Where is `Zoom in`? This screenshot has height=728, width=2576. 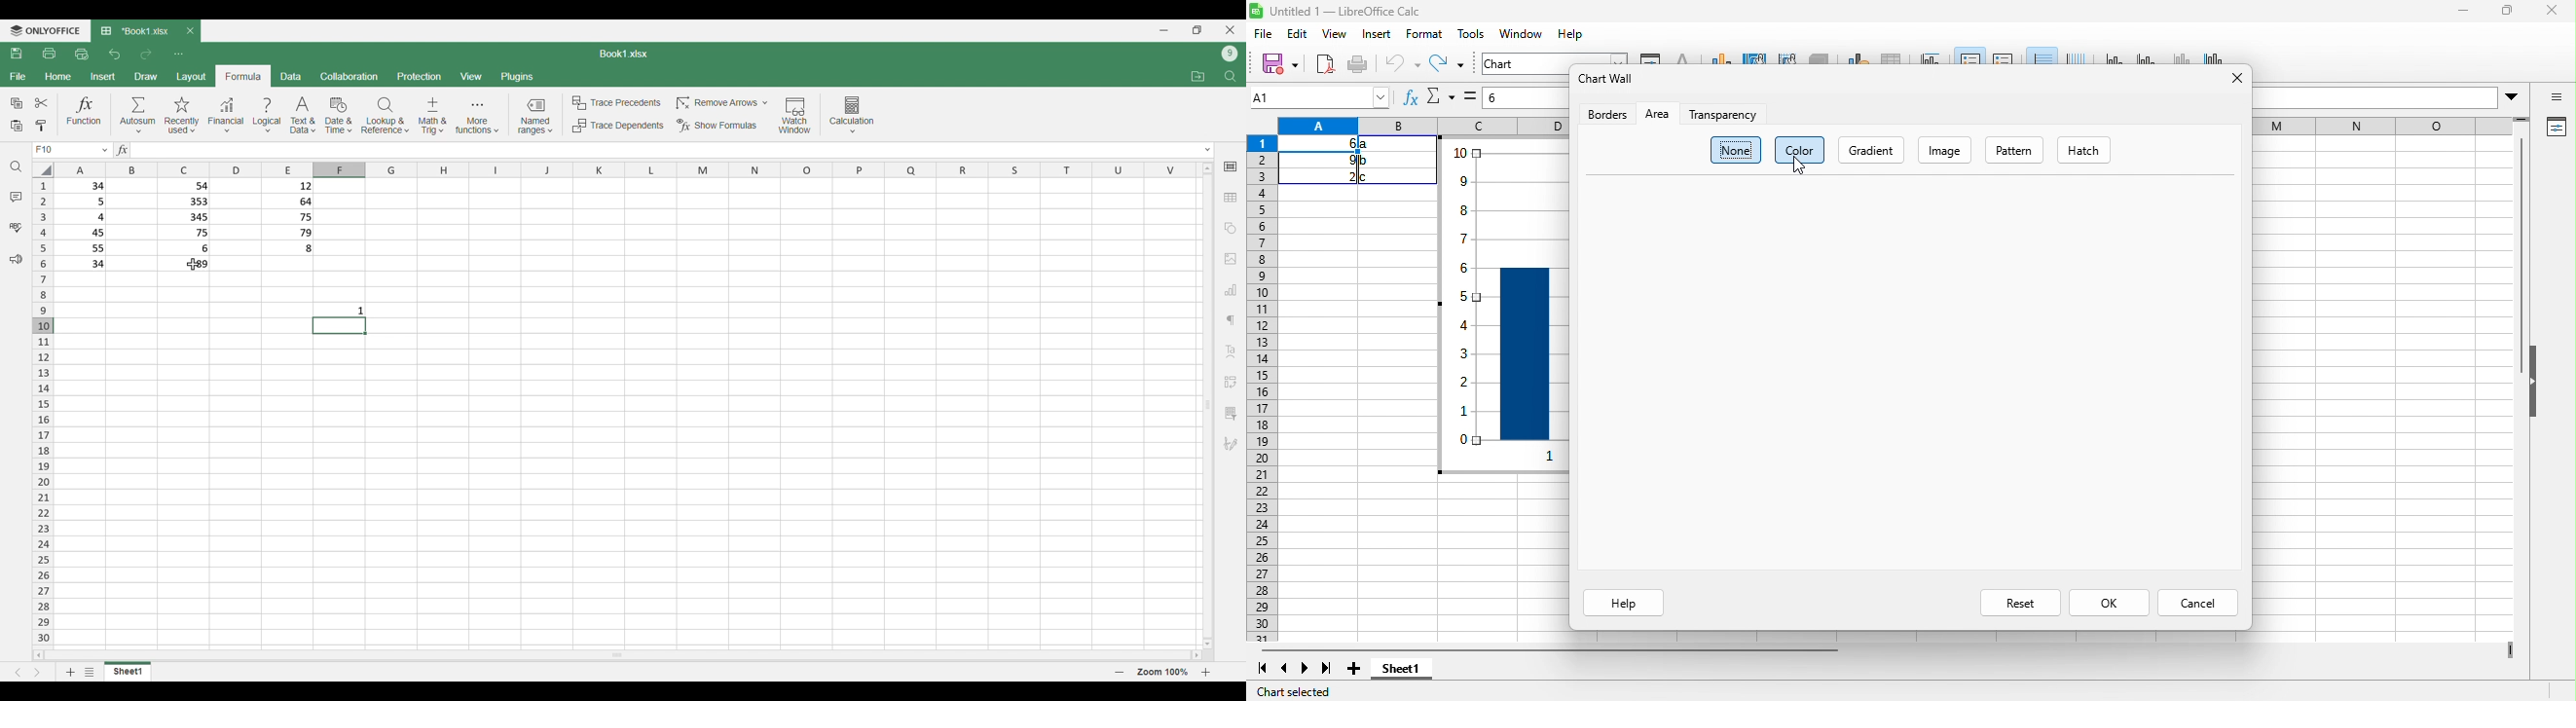
Zoom in is located at coordinates (1206, 672).